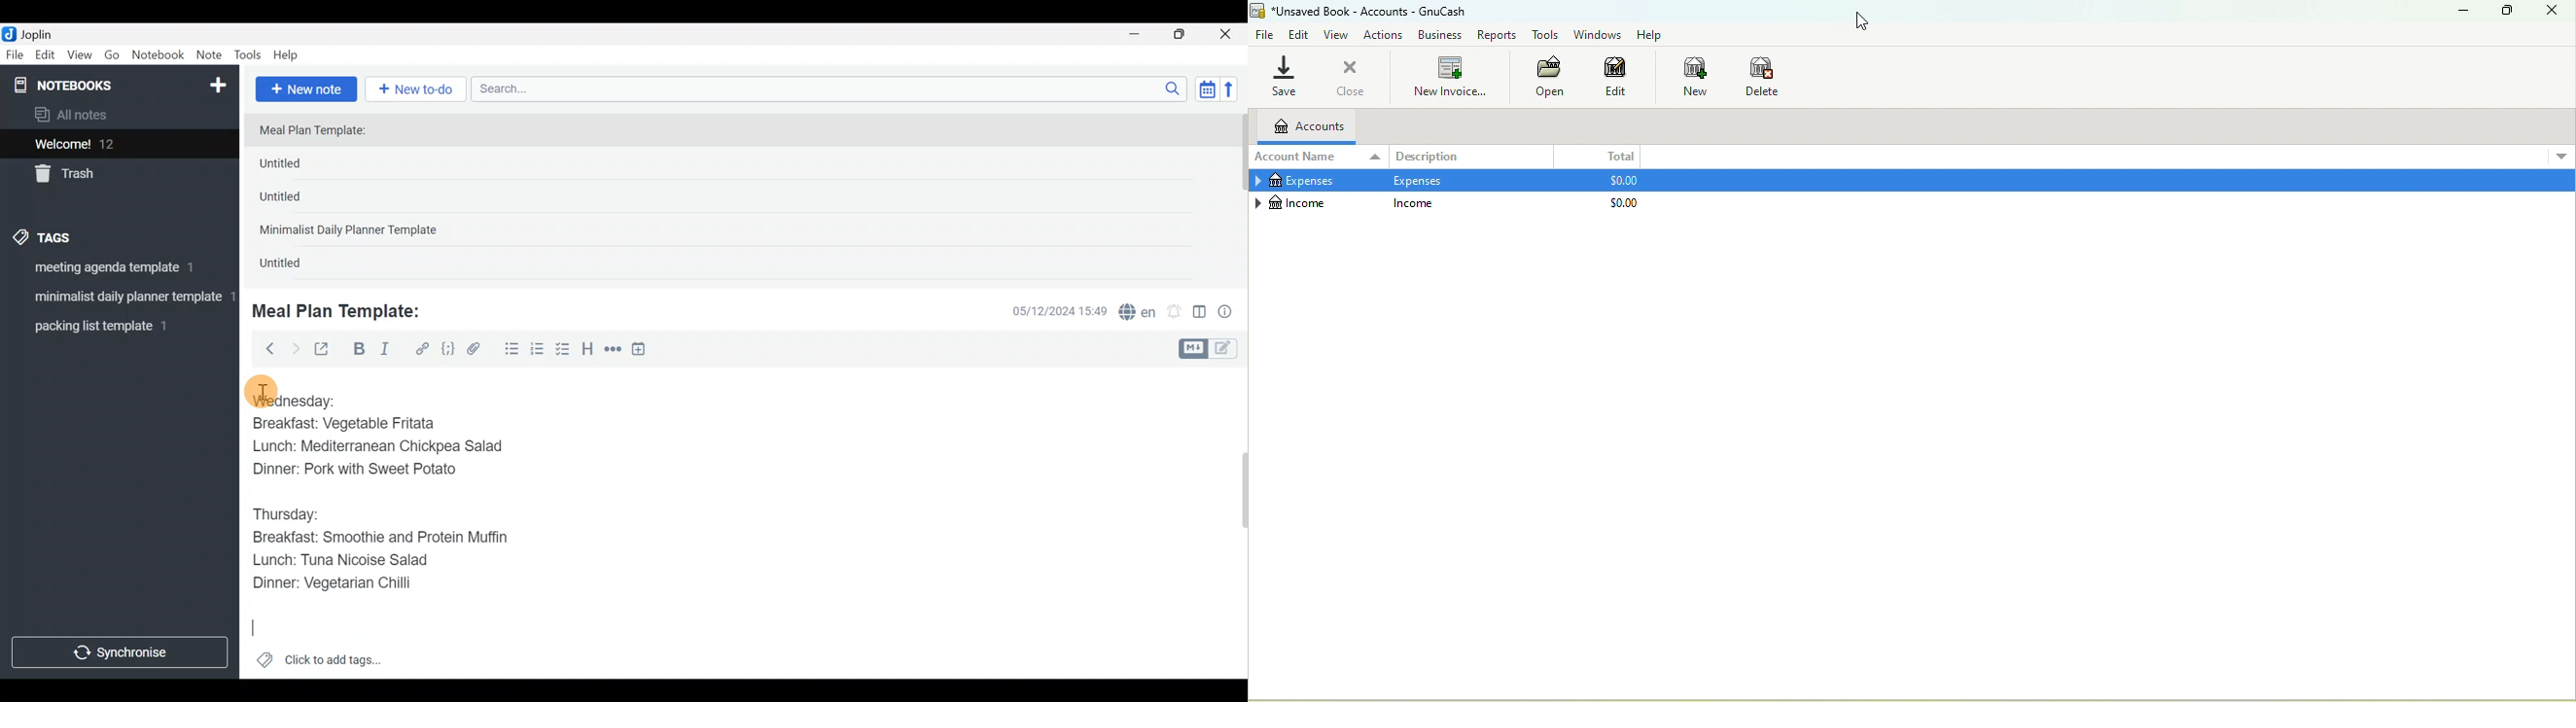 The height and width of the screenshot is (728, 2576). What do you see at coordinates (1228, 35) in the screenshot?
I see `Close` at bounding box center [1228, 35].